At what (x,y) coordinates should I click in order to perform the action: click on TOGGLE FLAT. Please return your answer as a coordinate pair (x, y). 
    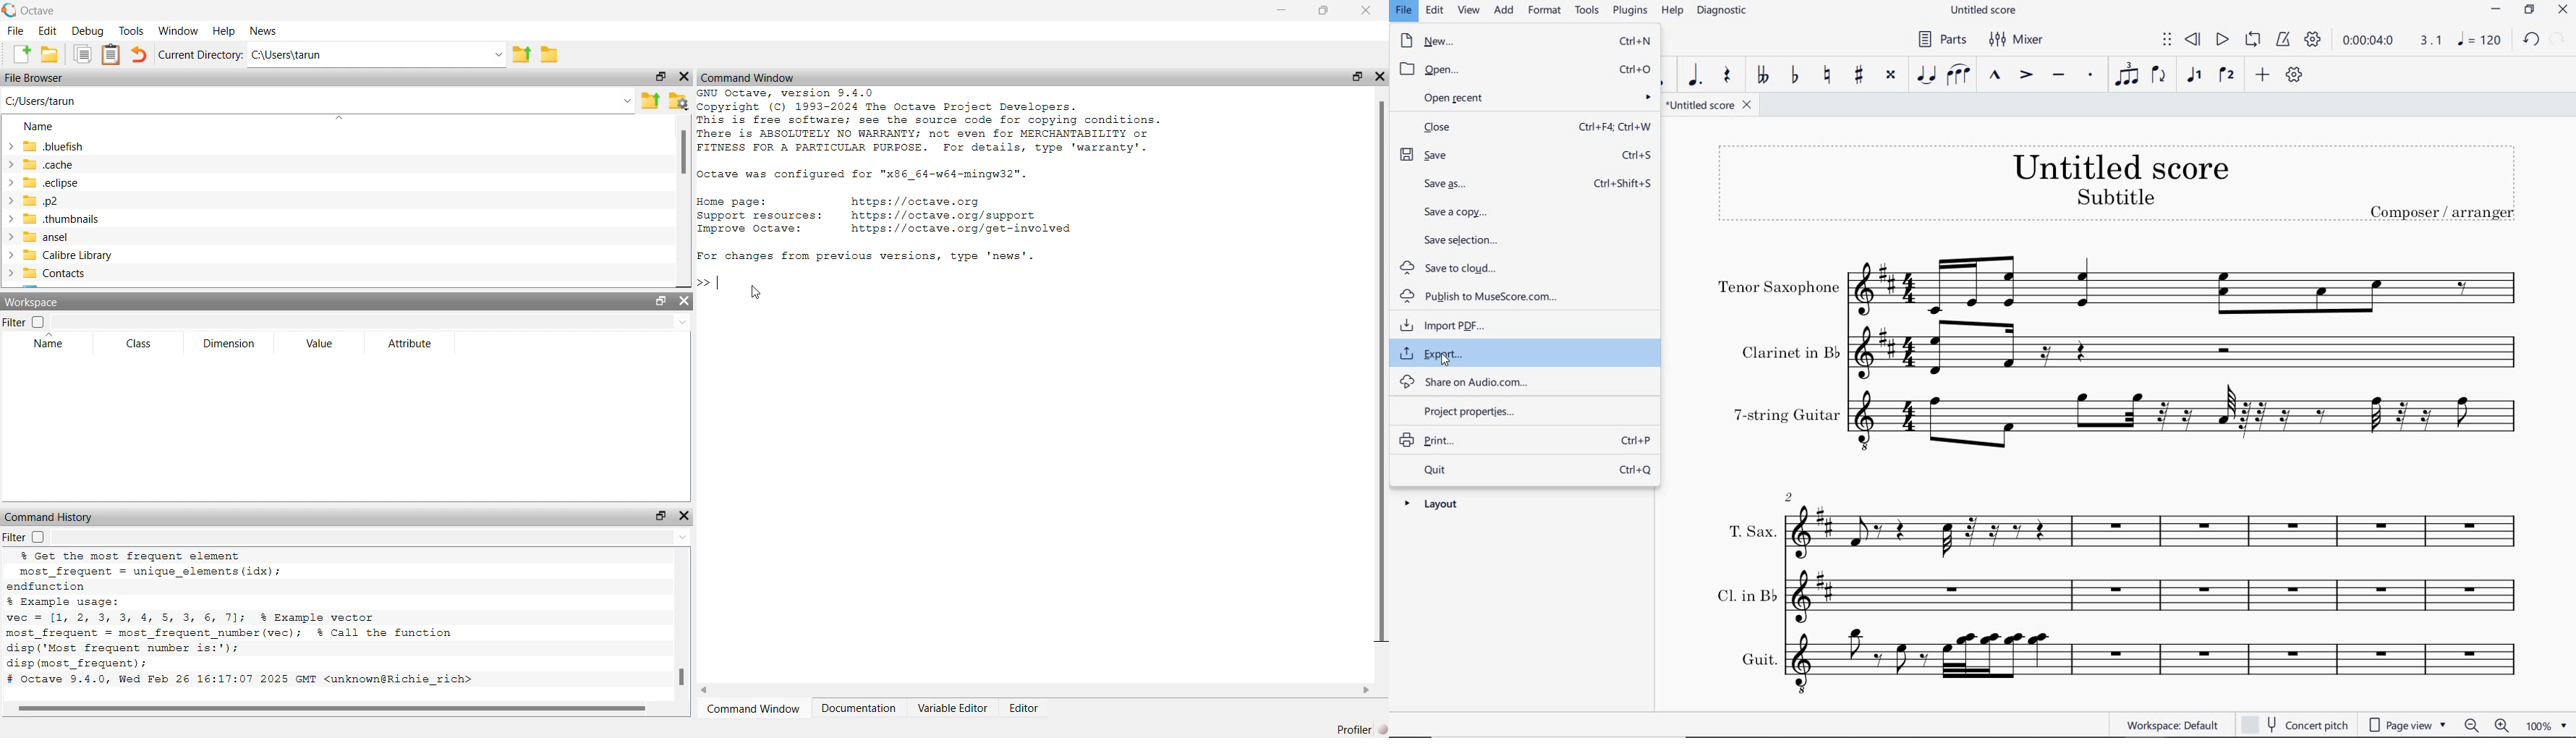
    Looking at the image, I should click on (1793, 76).